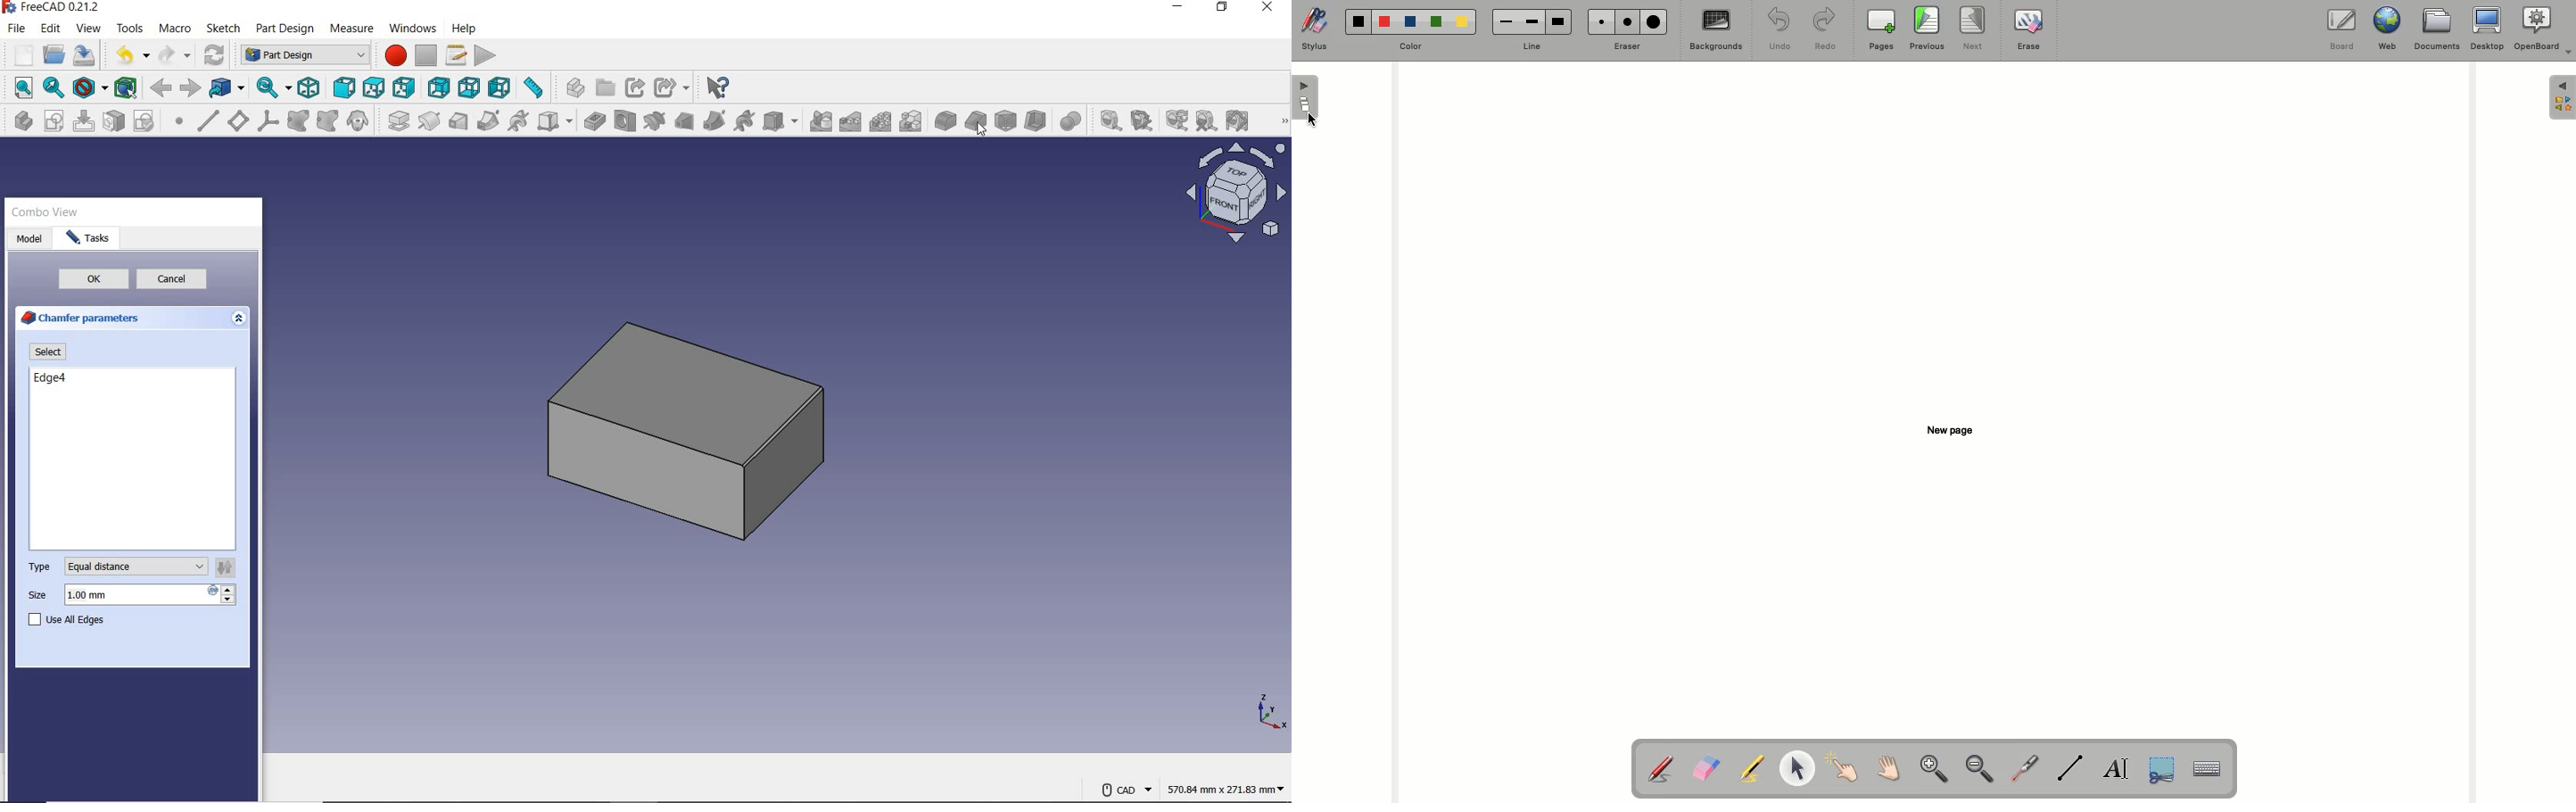  Describe the element at coordinates (135, 595) in the screenshot. I see `1.00 mm` at that location.